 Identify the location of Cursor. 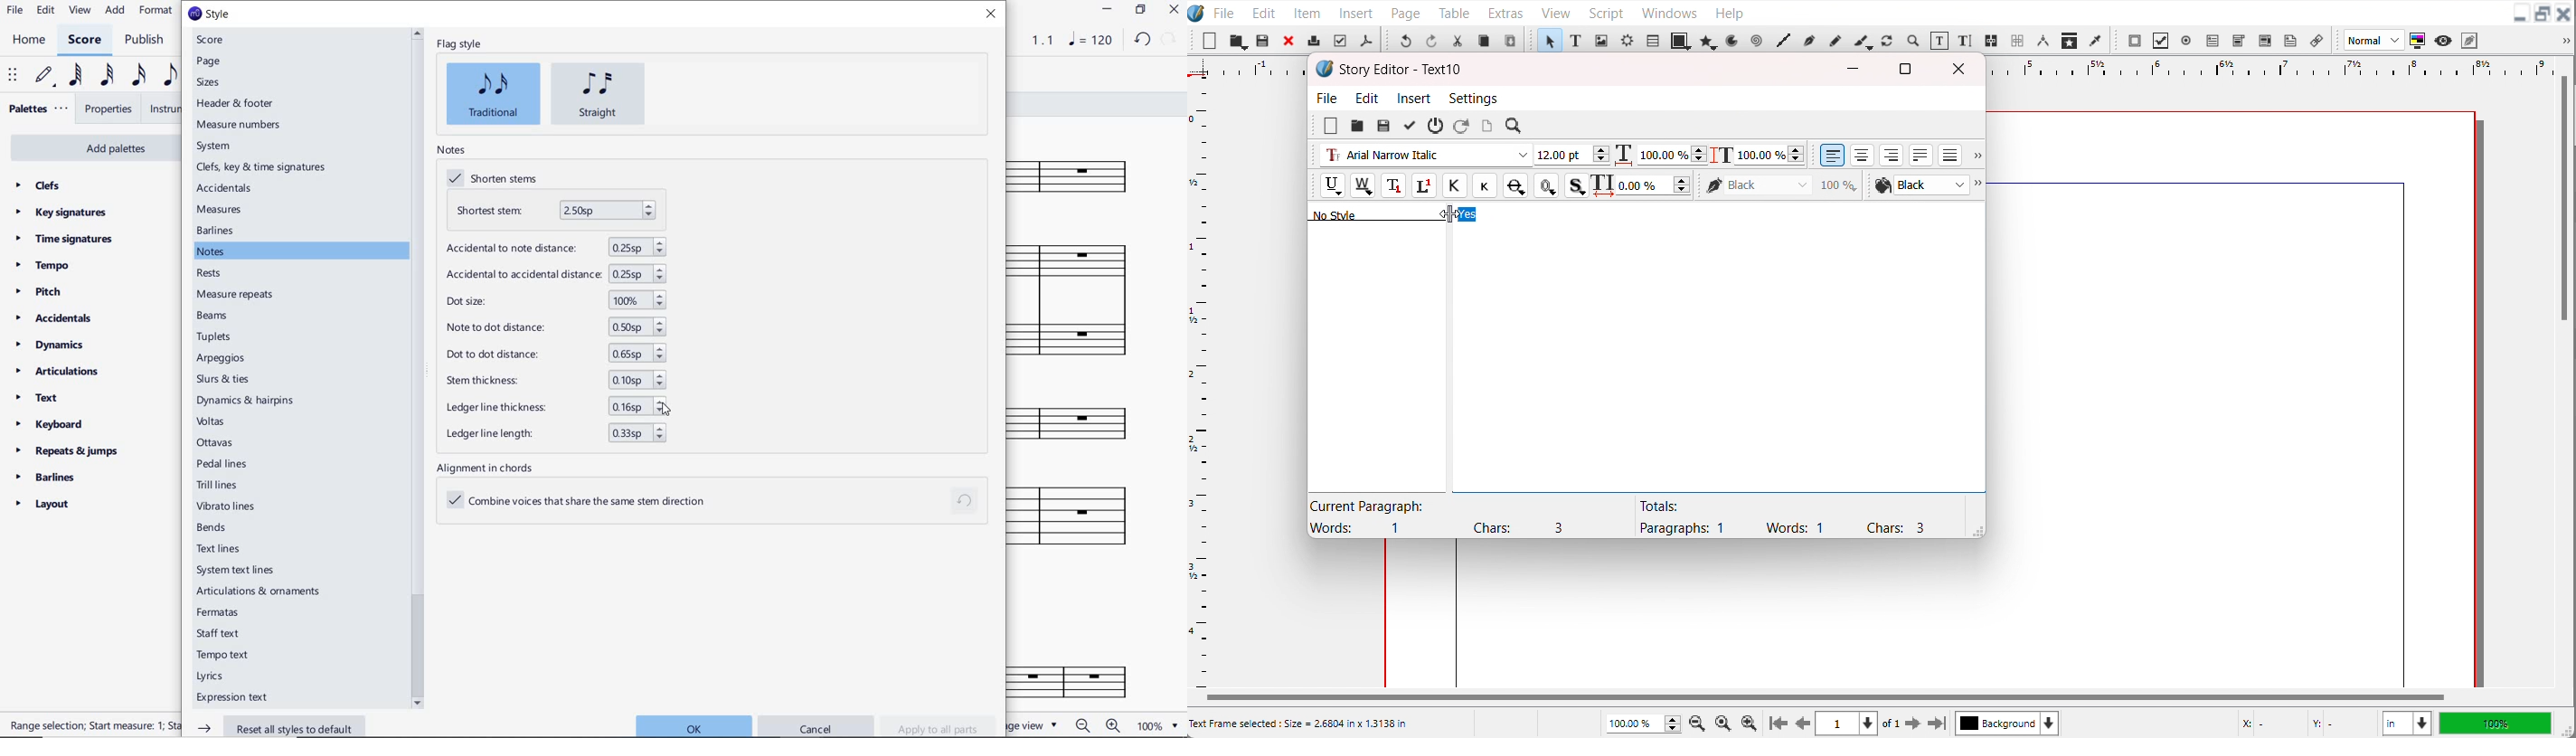
(1450, 214).